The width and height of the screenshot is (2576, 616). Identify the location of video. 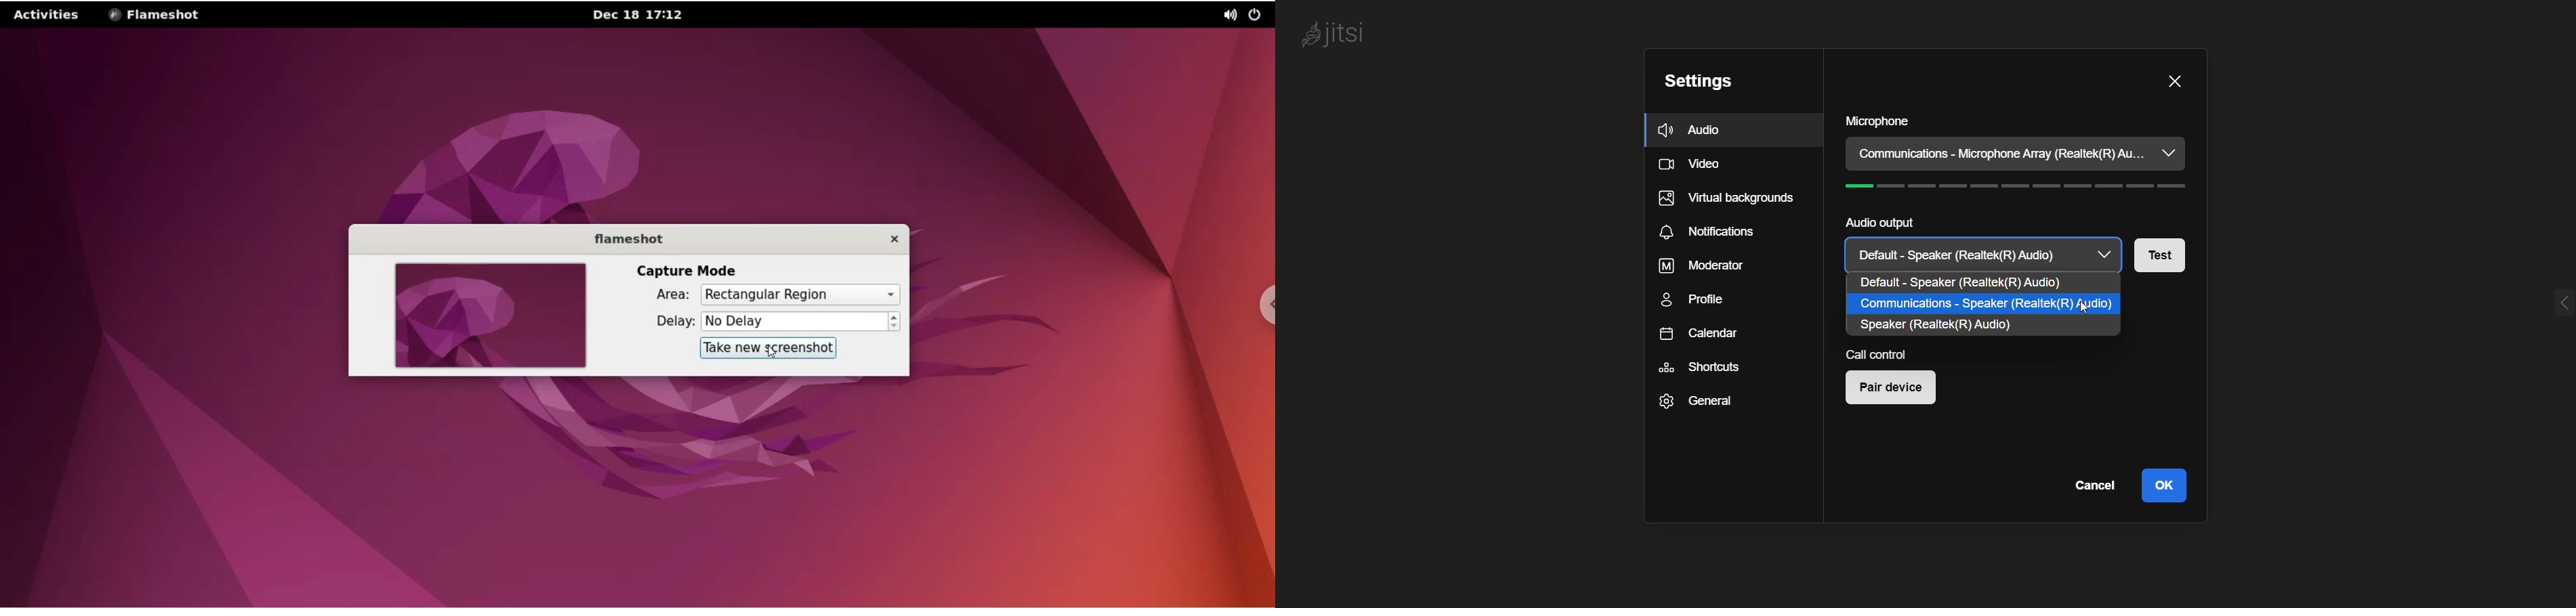
(1694, 167).